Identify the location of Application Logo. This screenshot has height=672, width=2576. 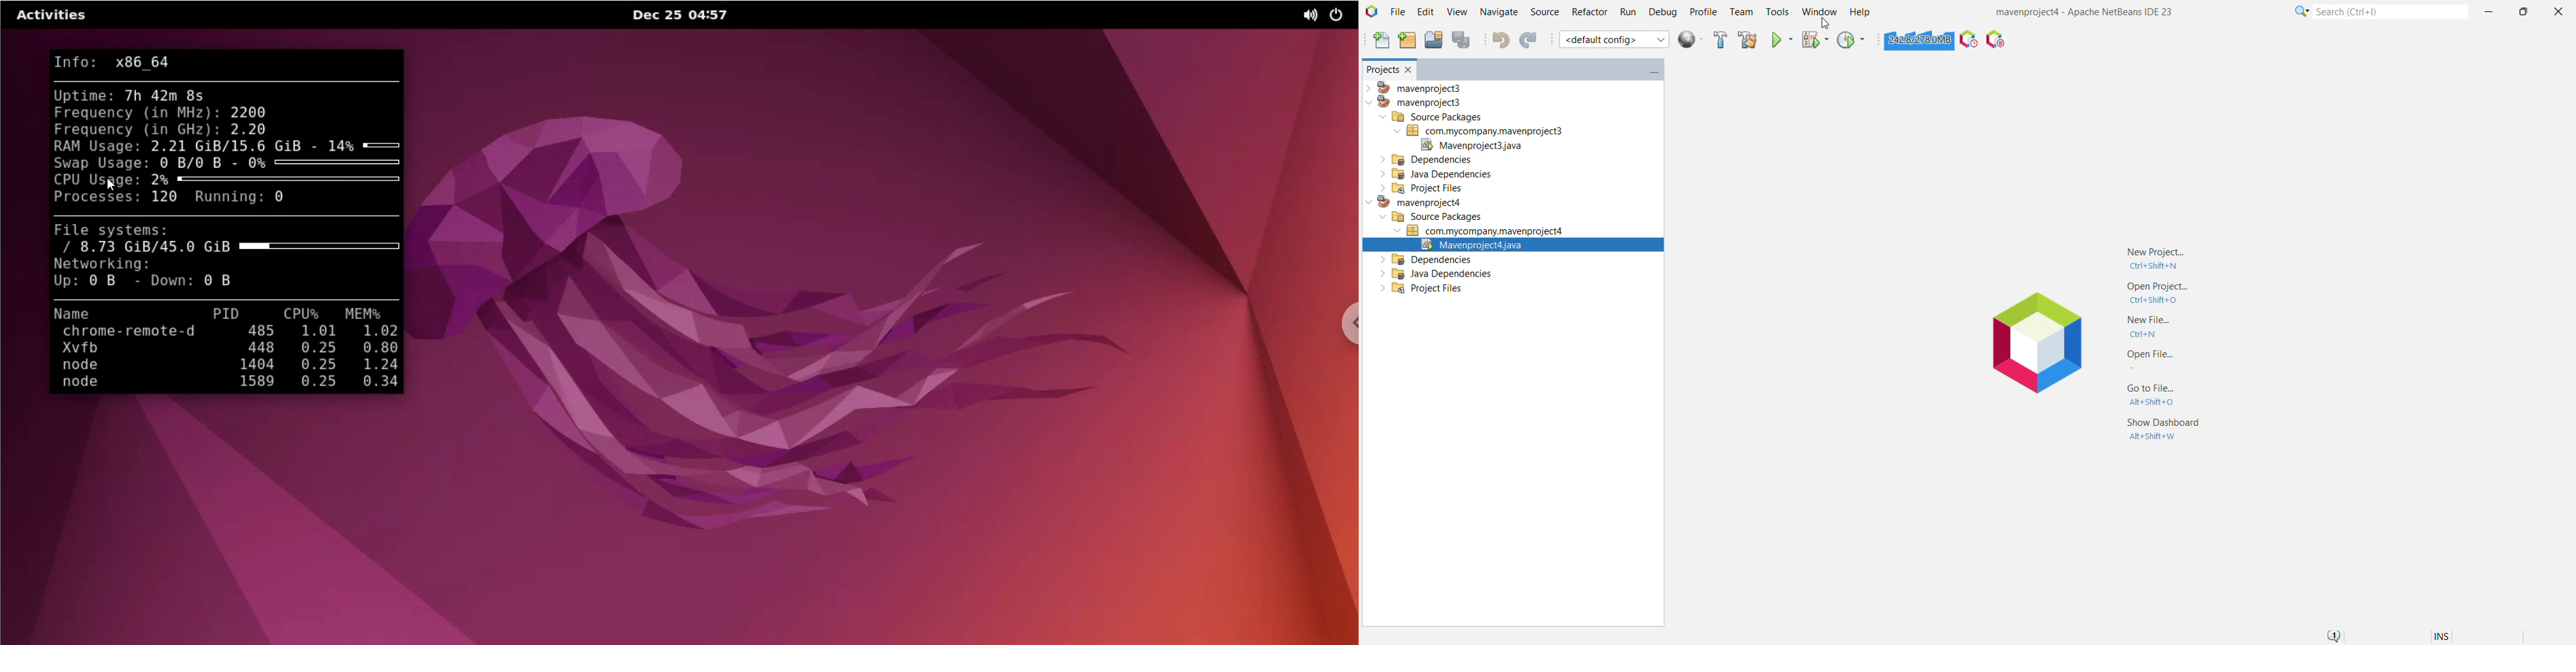
(2039, 350).